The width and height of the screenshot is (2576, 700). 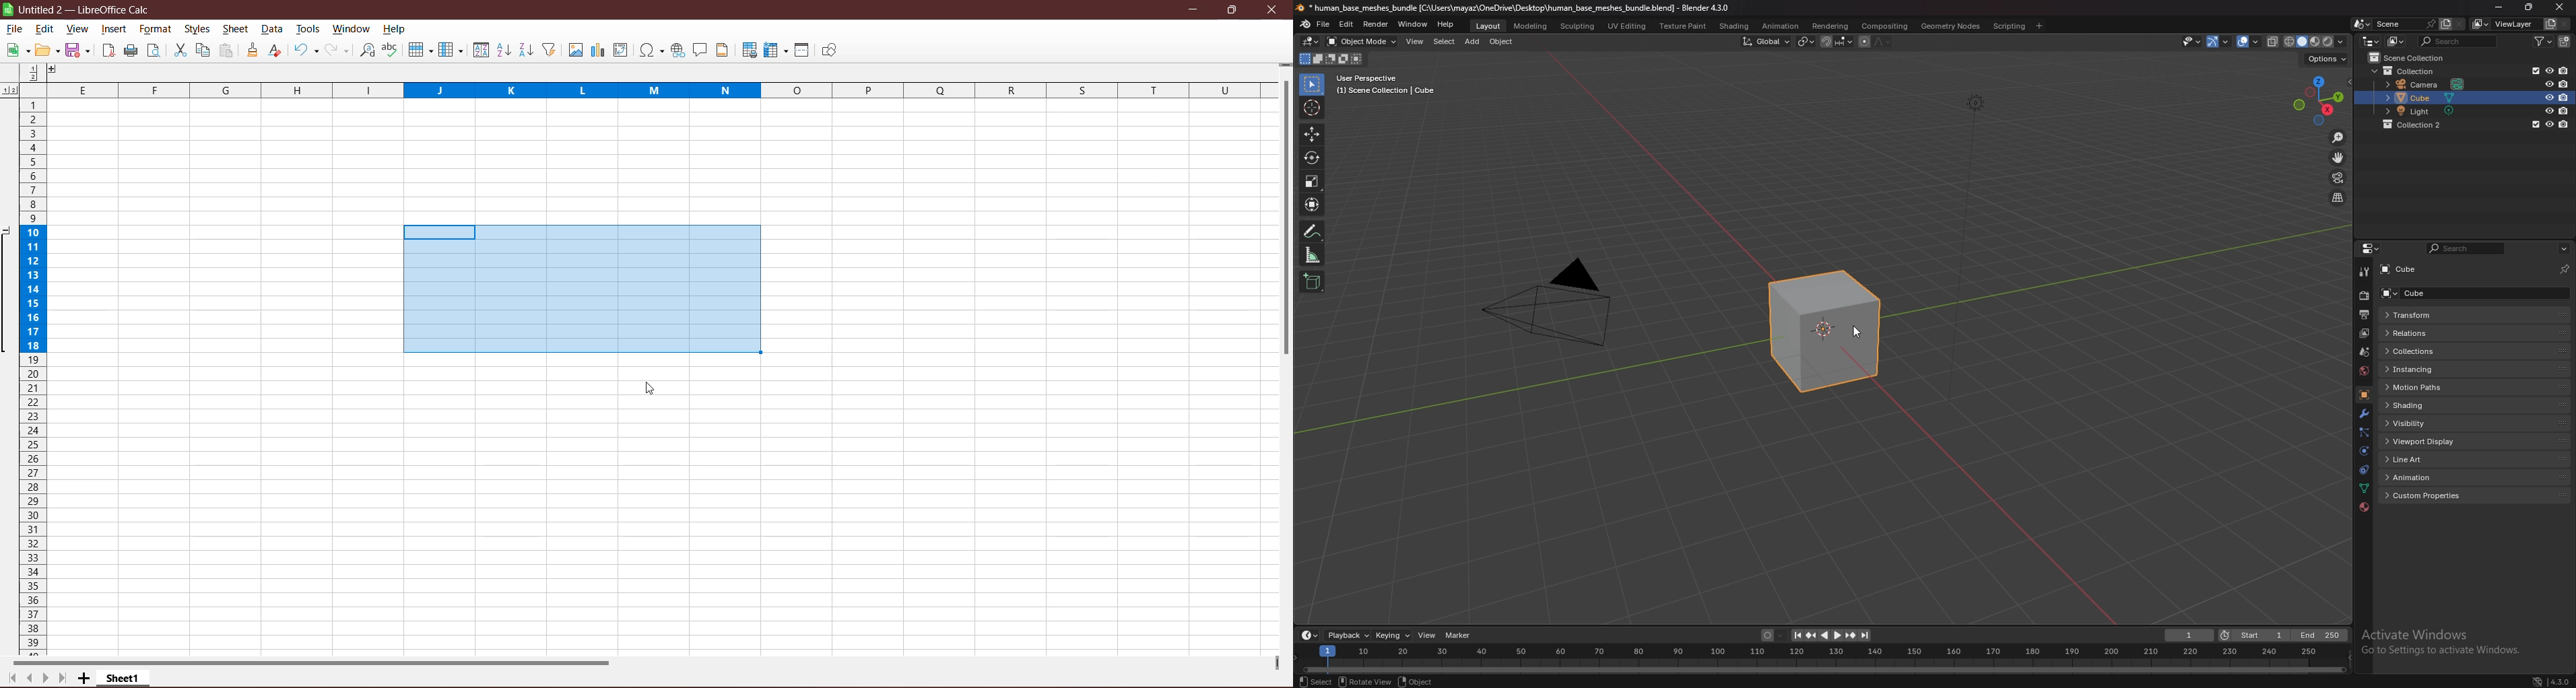 I want to click on Format, so click(x=155, y=29).